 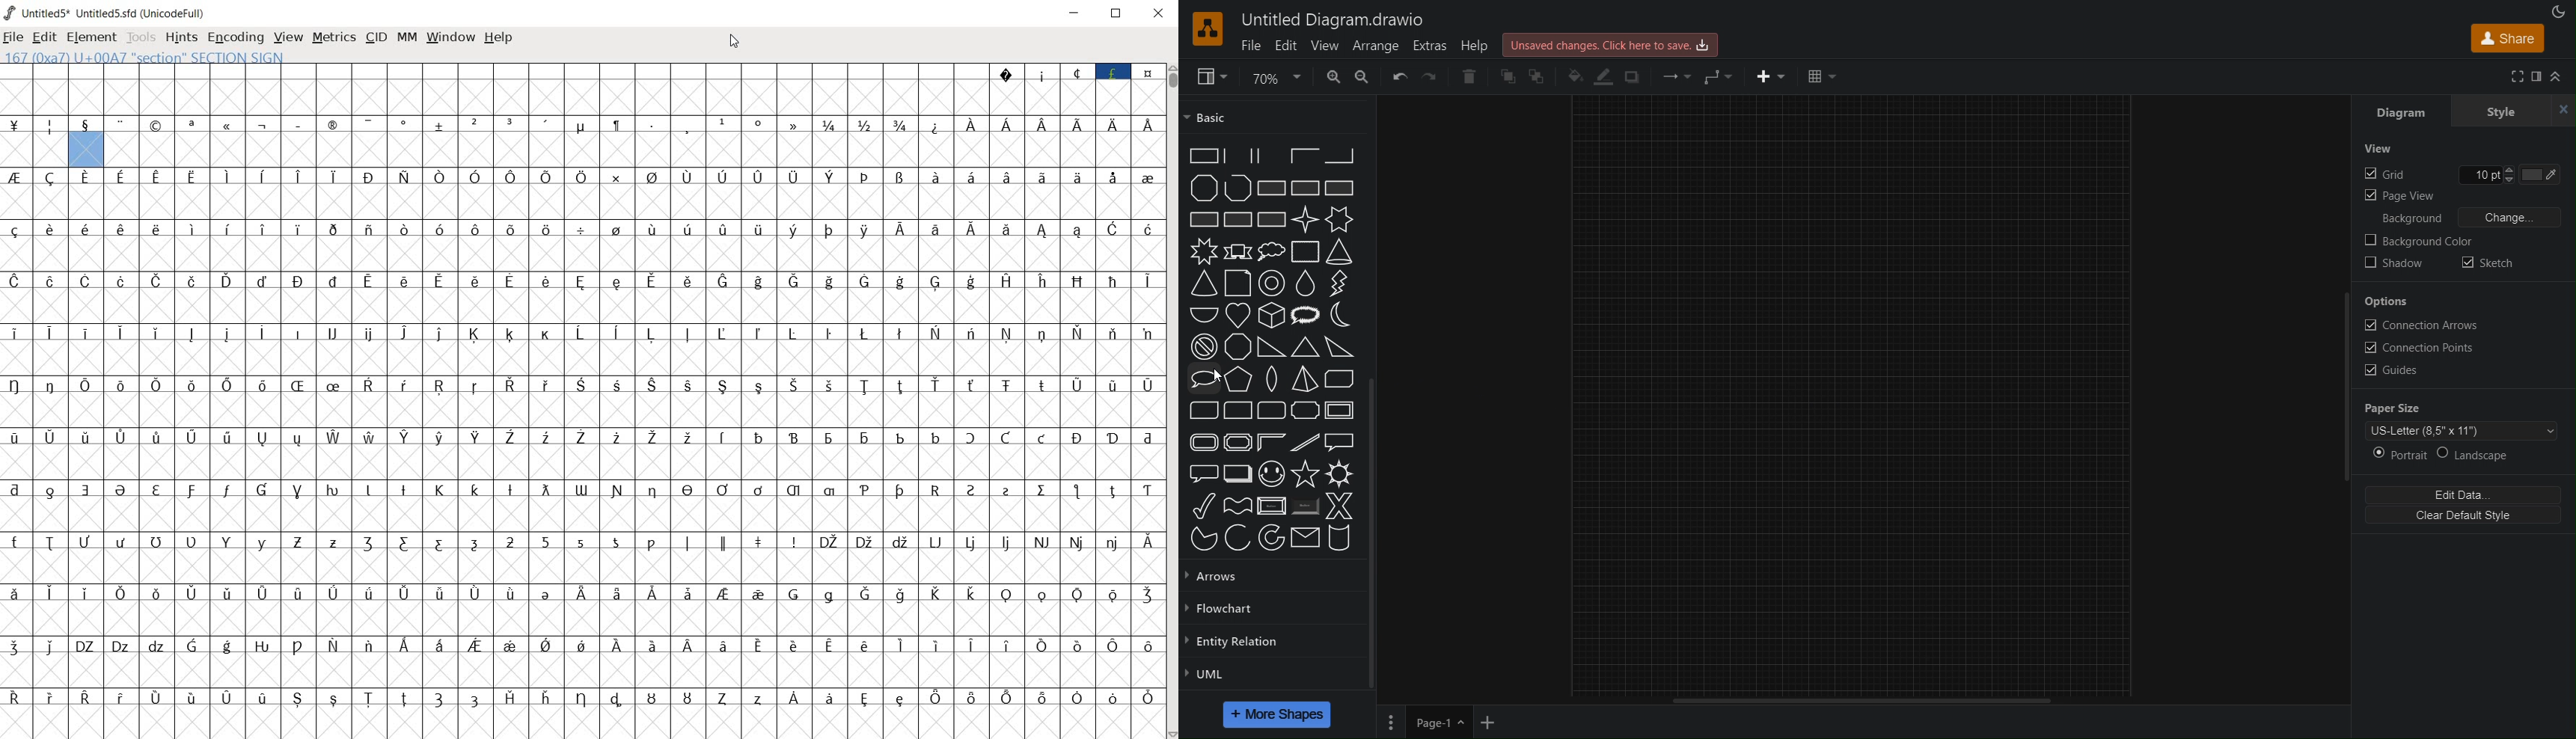 I want to click on Bring Forward, so click(x=1505, y=78).